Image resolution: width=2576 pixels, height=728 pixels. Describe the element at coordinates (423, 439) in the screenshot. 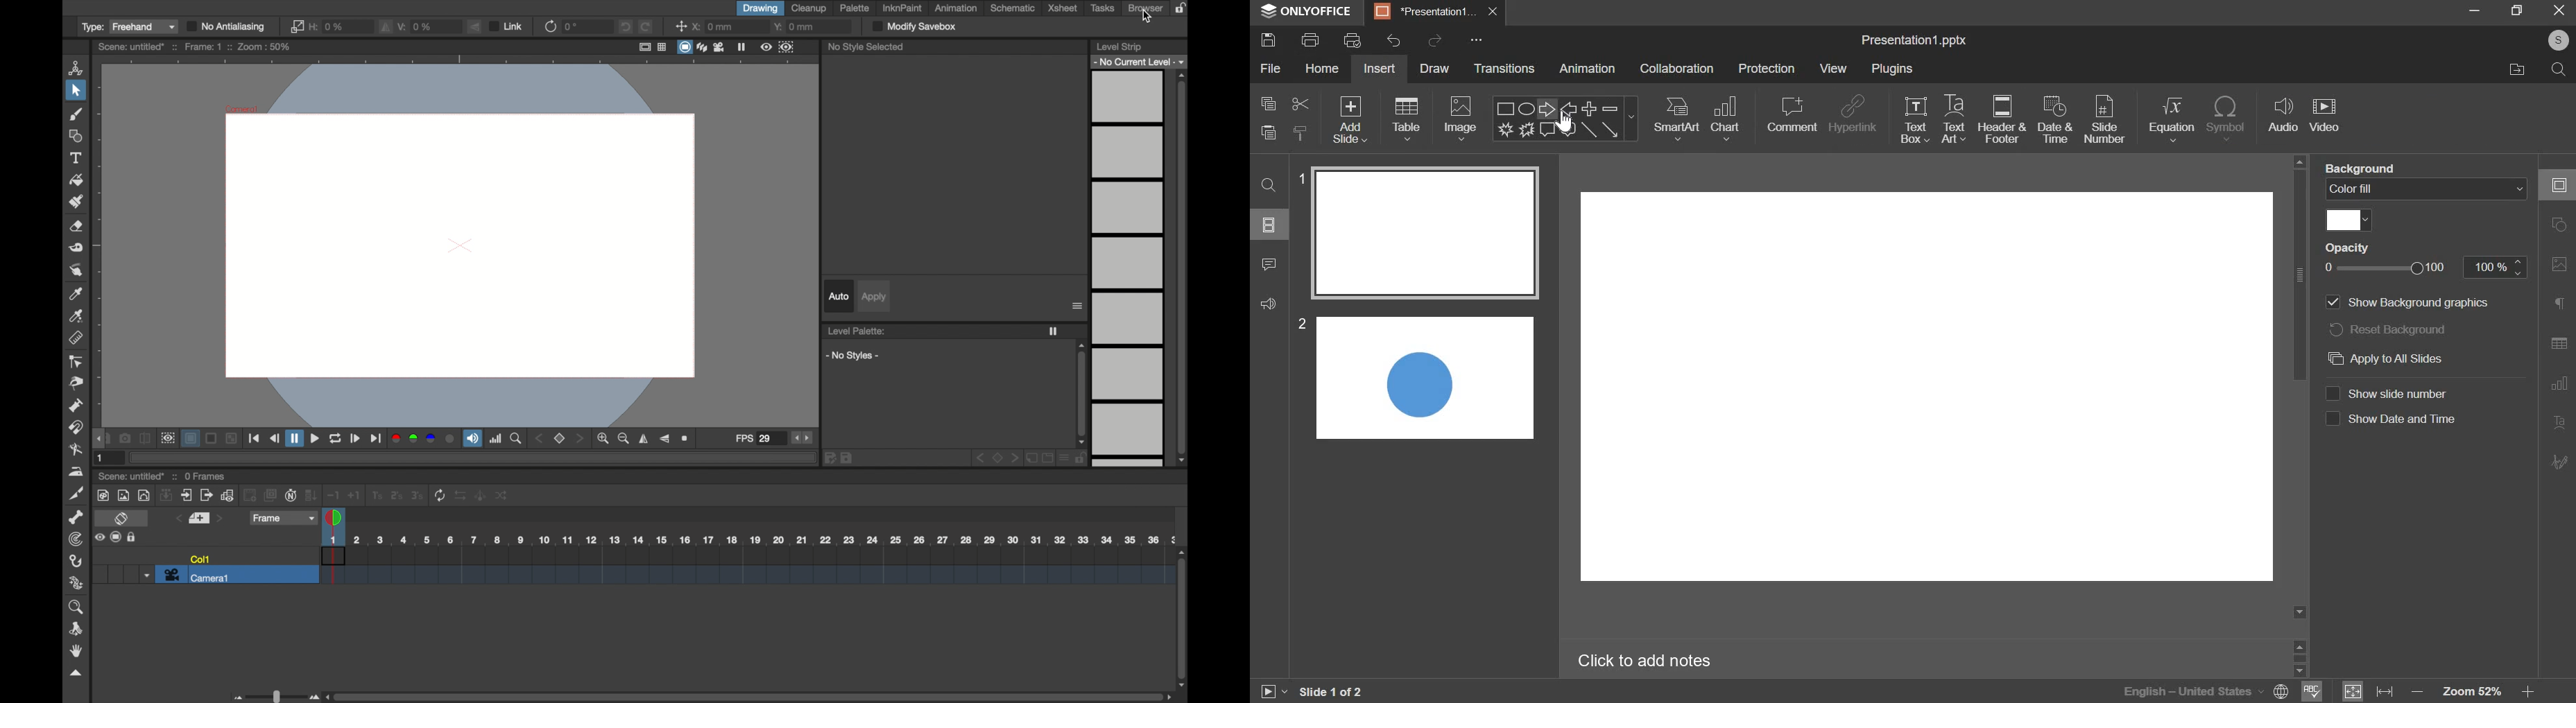

I see `color channels` at that location.